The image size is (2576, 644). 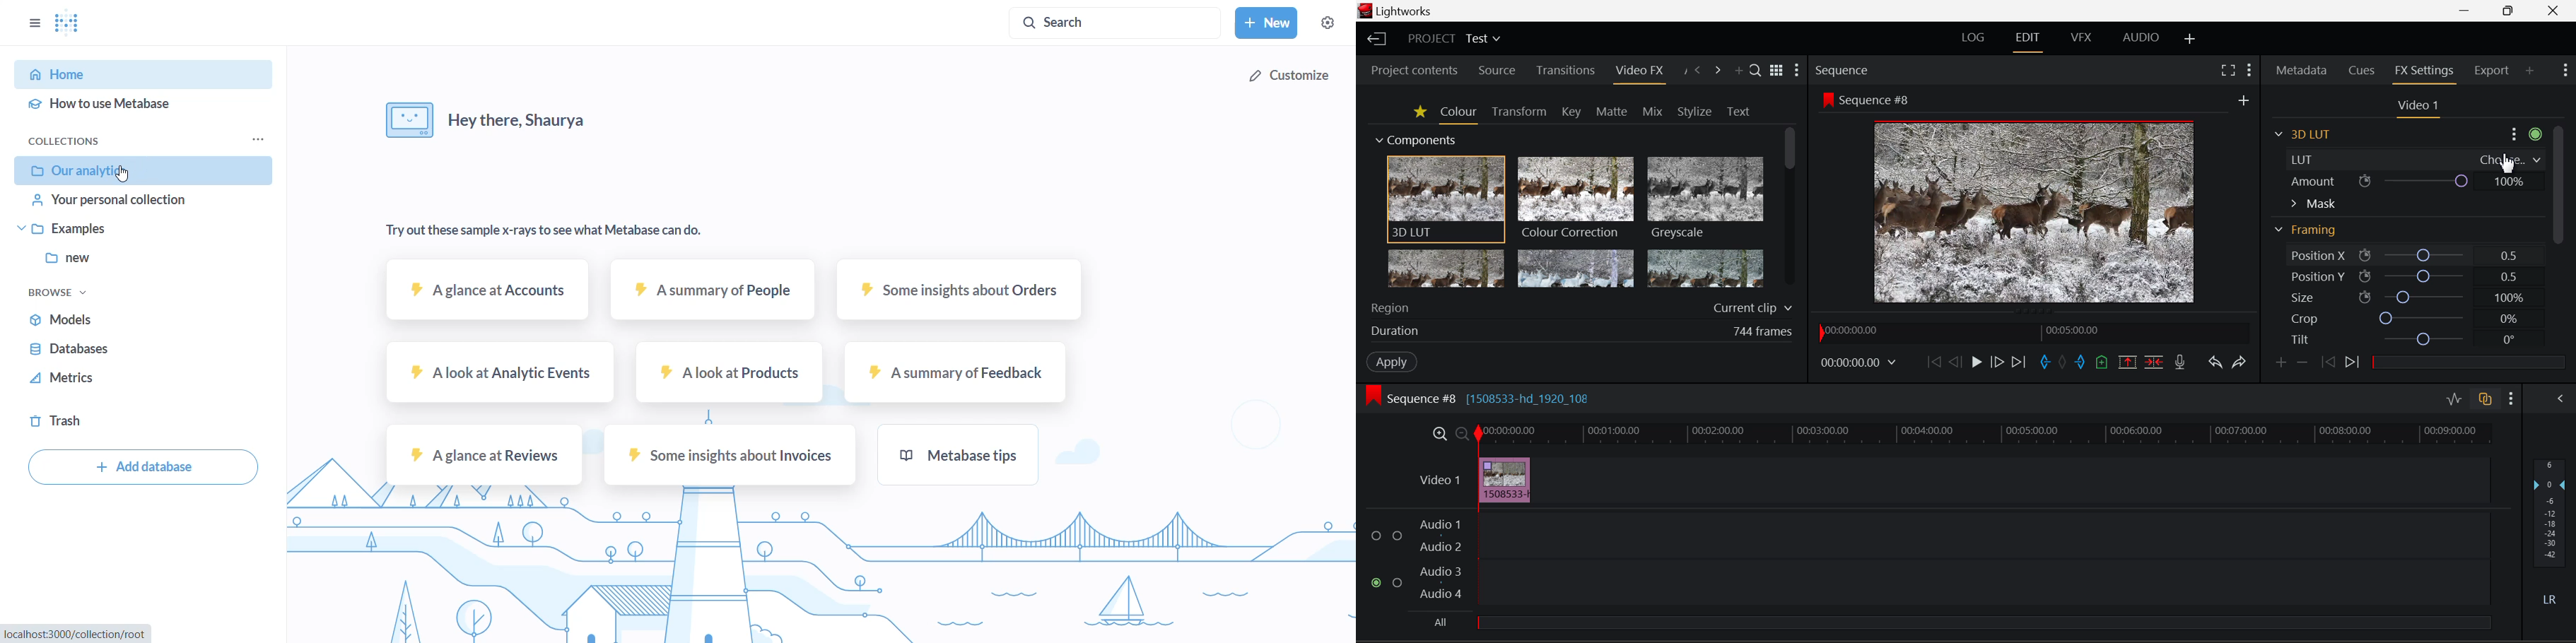 What do you see at coordinates (1867, 99) in the screenshot?
I see `Sequence #8` at bounding box center [1867, 99].